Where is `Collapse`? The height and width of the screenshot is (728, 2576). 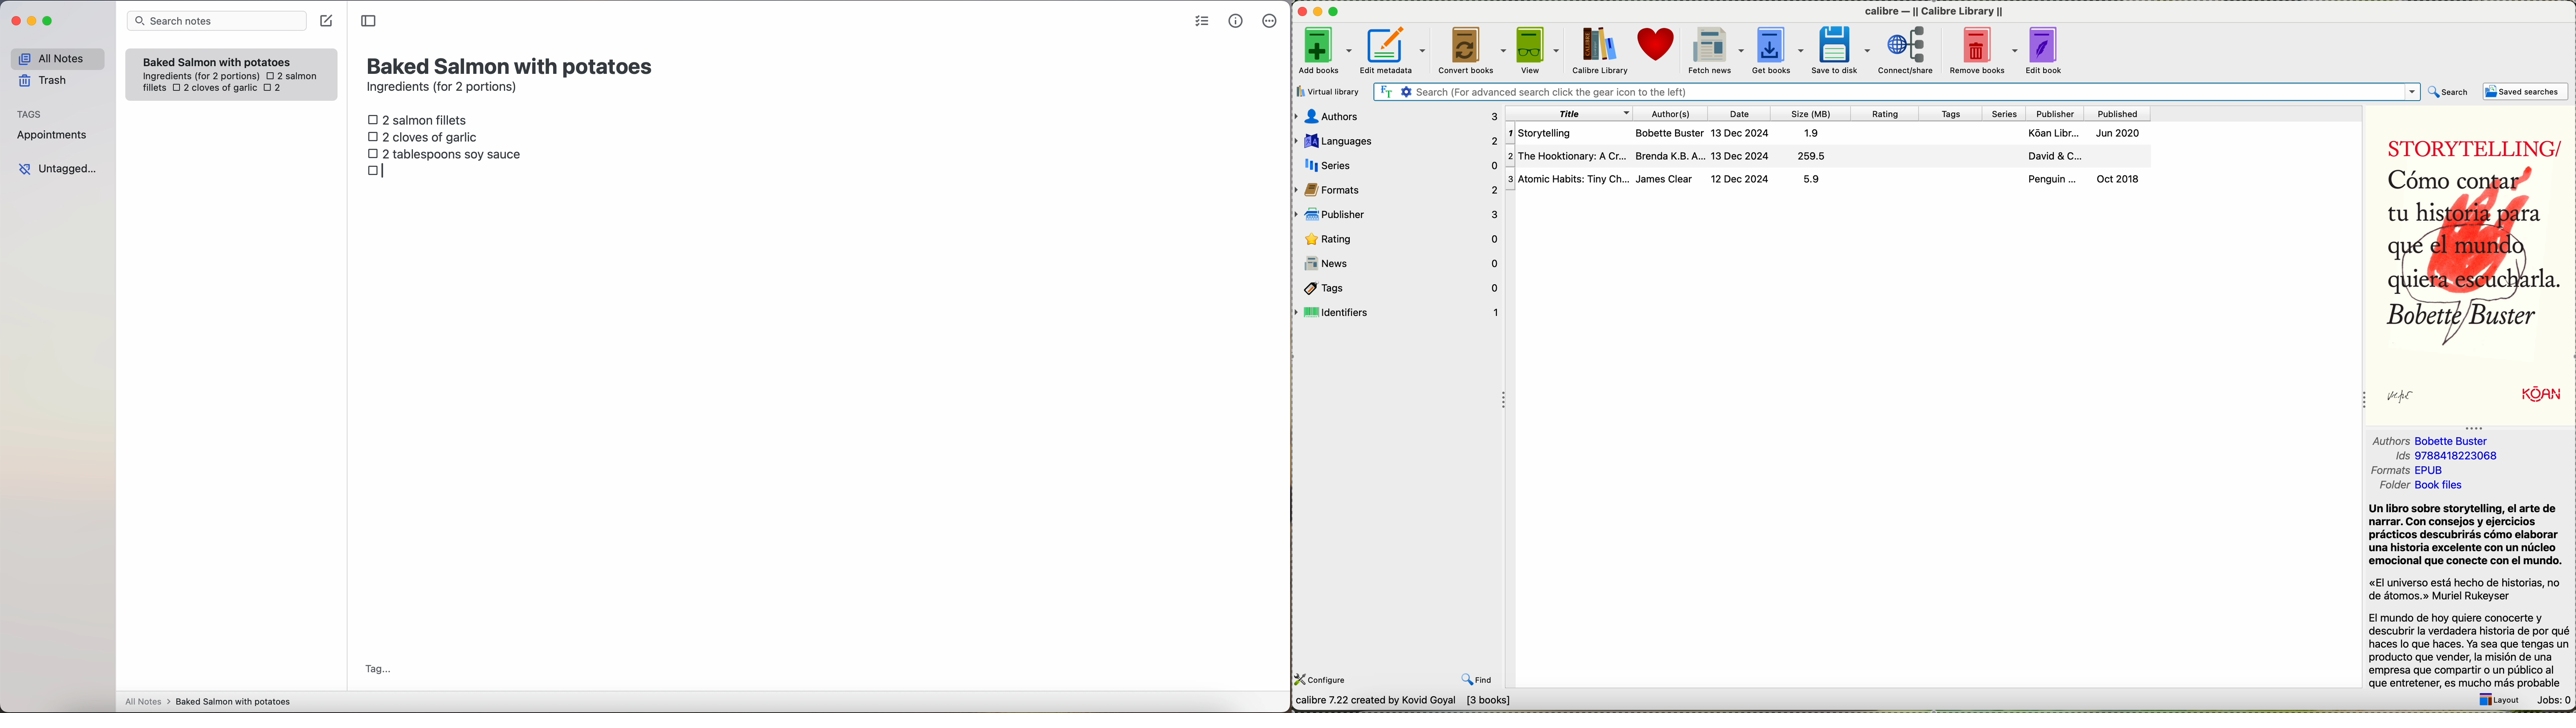 Collapse is located at coordinates (1500, 399).